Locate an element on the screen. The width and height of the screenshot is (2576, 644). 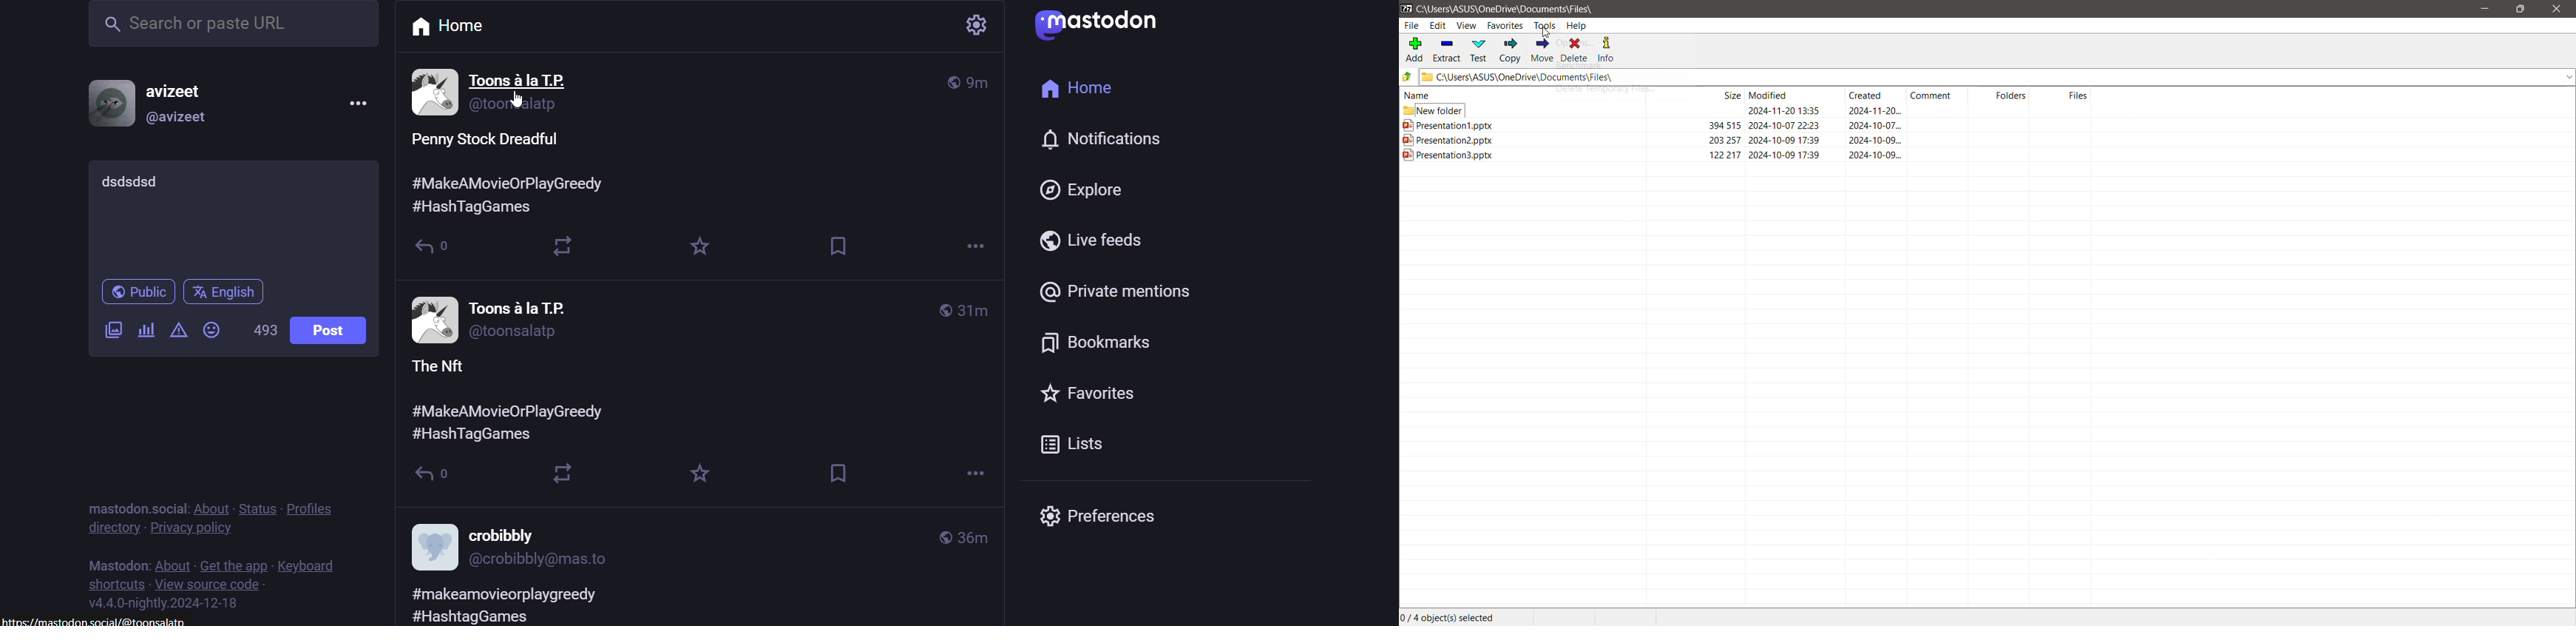
private mentions is located at coordinates (1115, 299).